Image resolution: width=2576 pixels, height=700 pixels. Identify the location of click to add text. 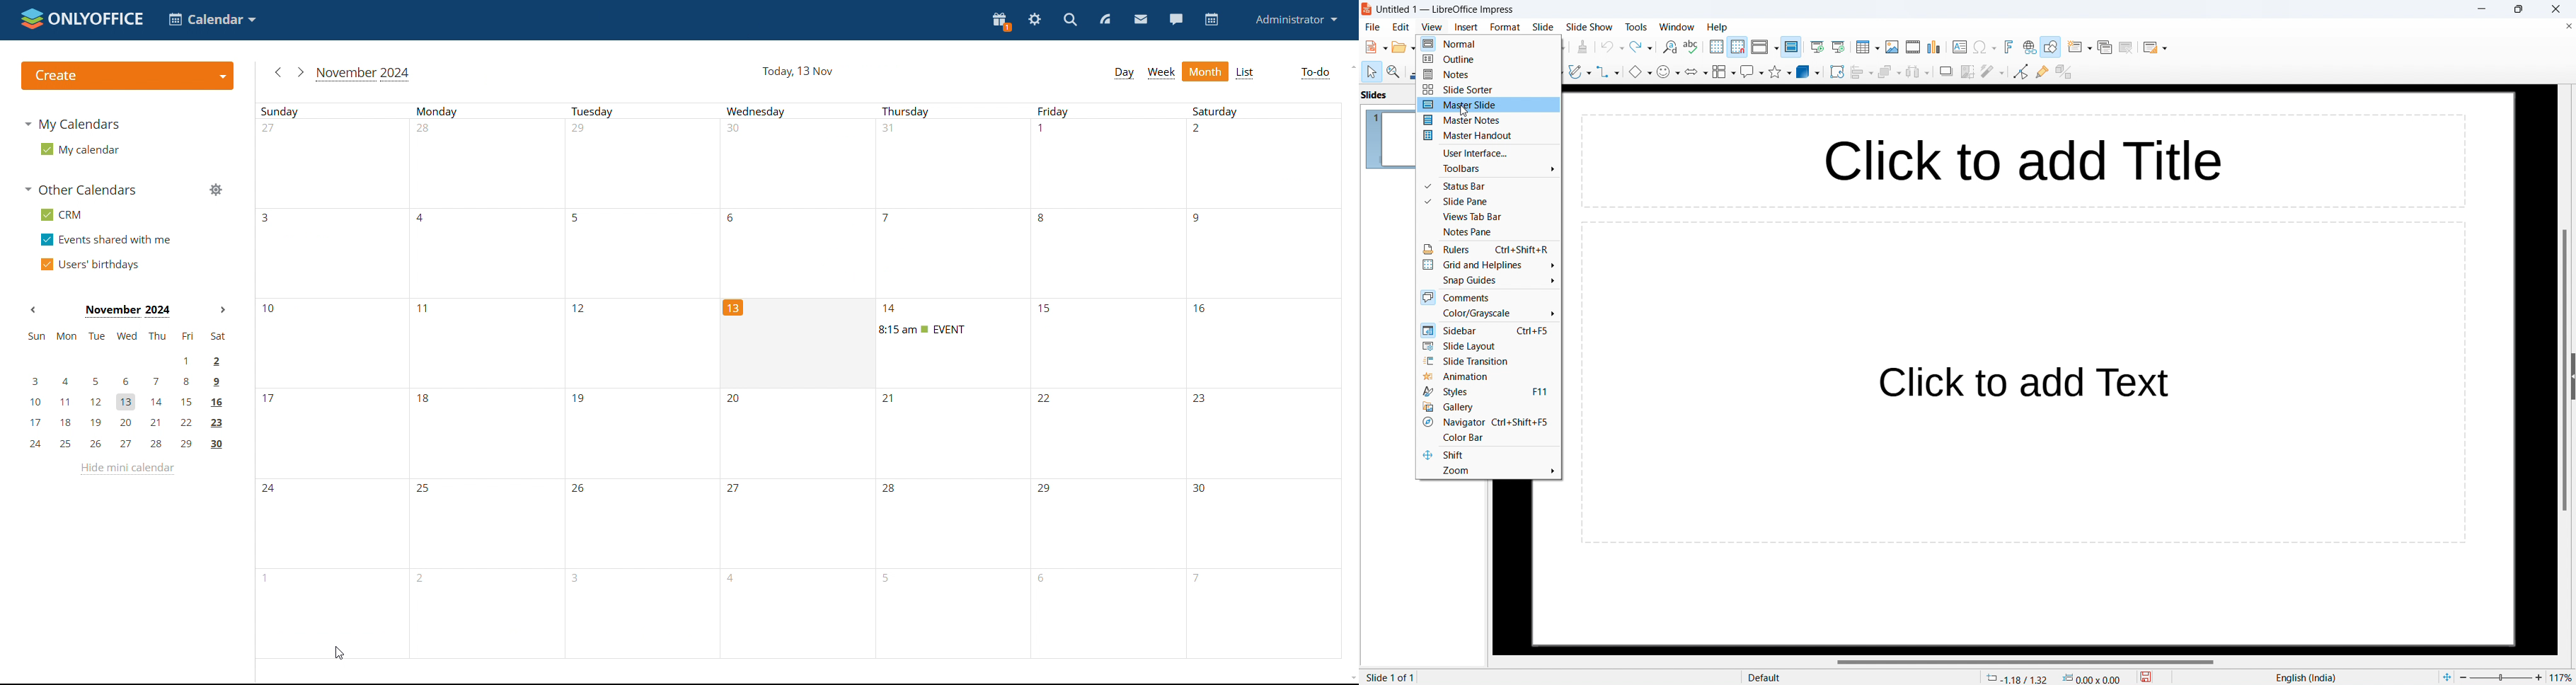
(2023, 382).